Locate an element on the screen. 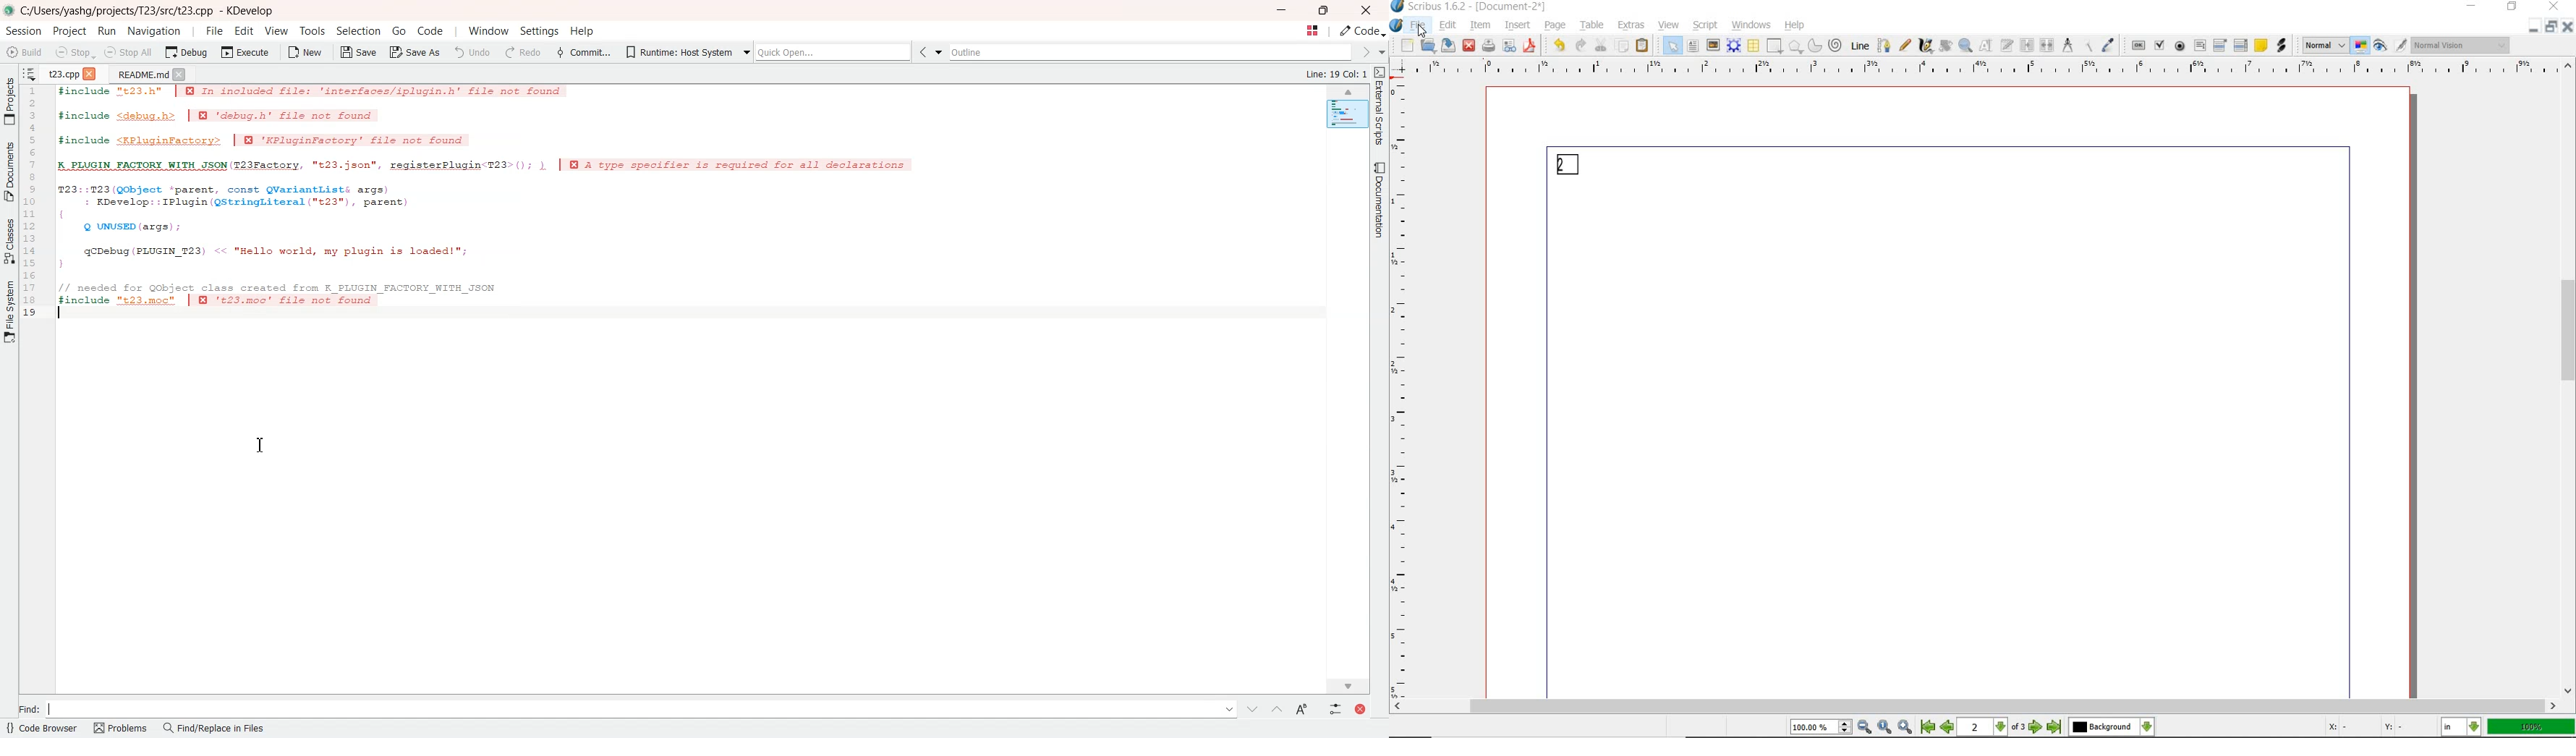 Image resolution: width=2576 pixels, height=756 pixels. Page 2 Numbering is located at coordinates (1569, 165).